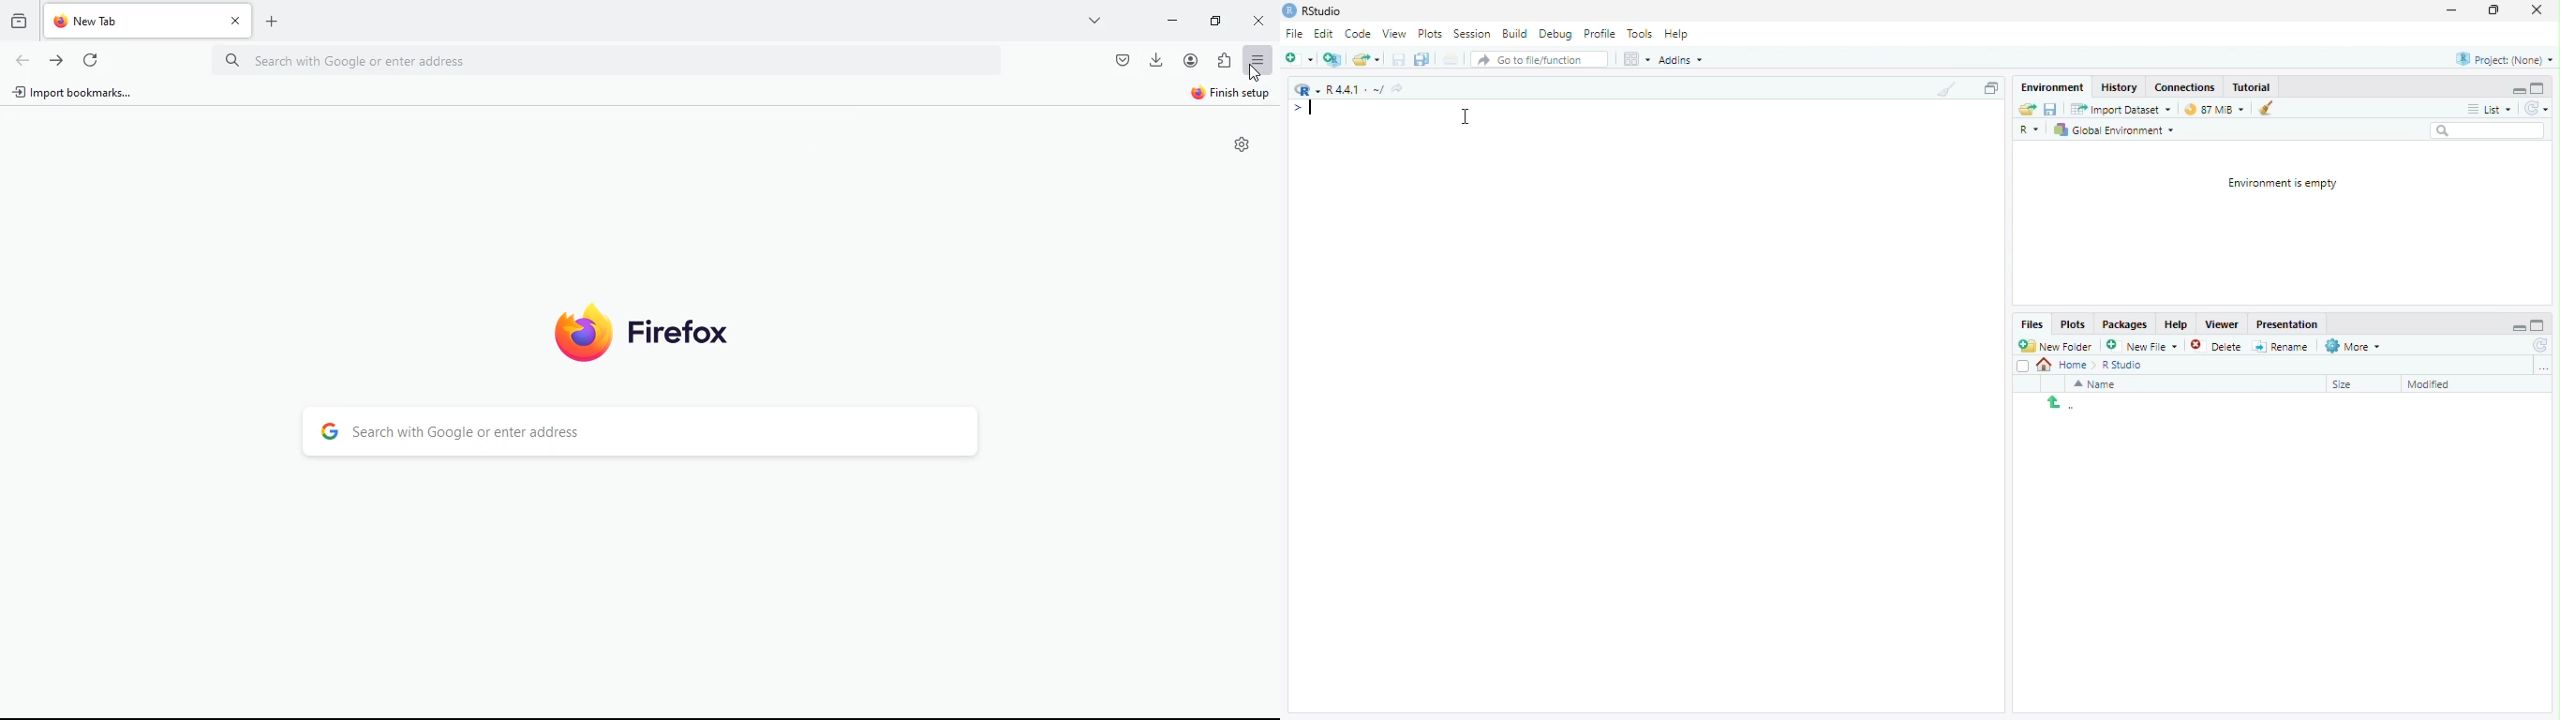 The image size is (2576, 728). I want to click on More, so click(2355, 347).